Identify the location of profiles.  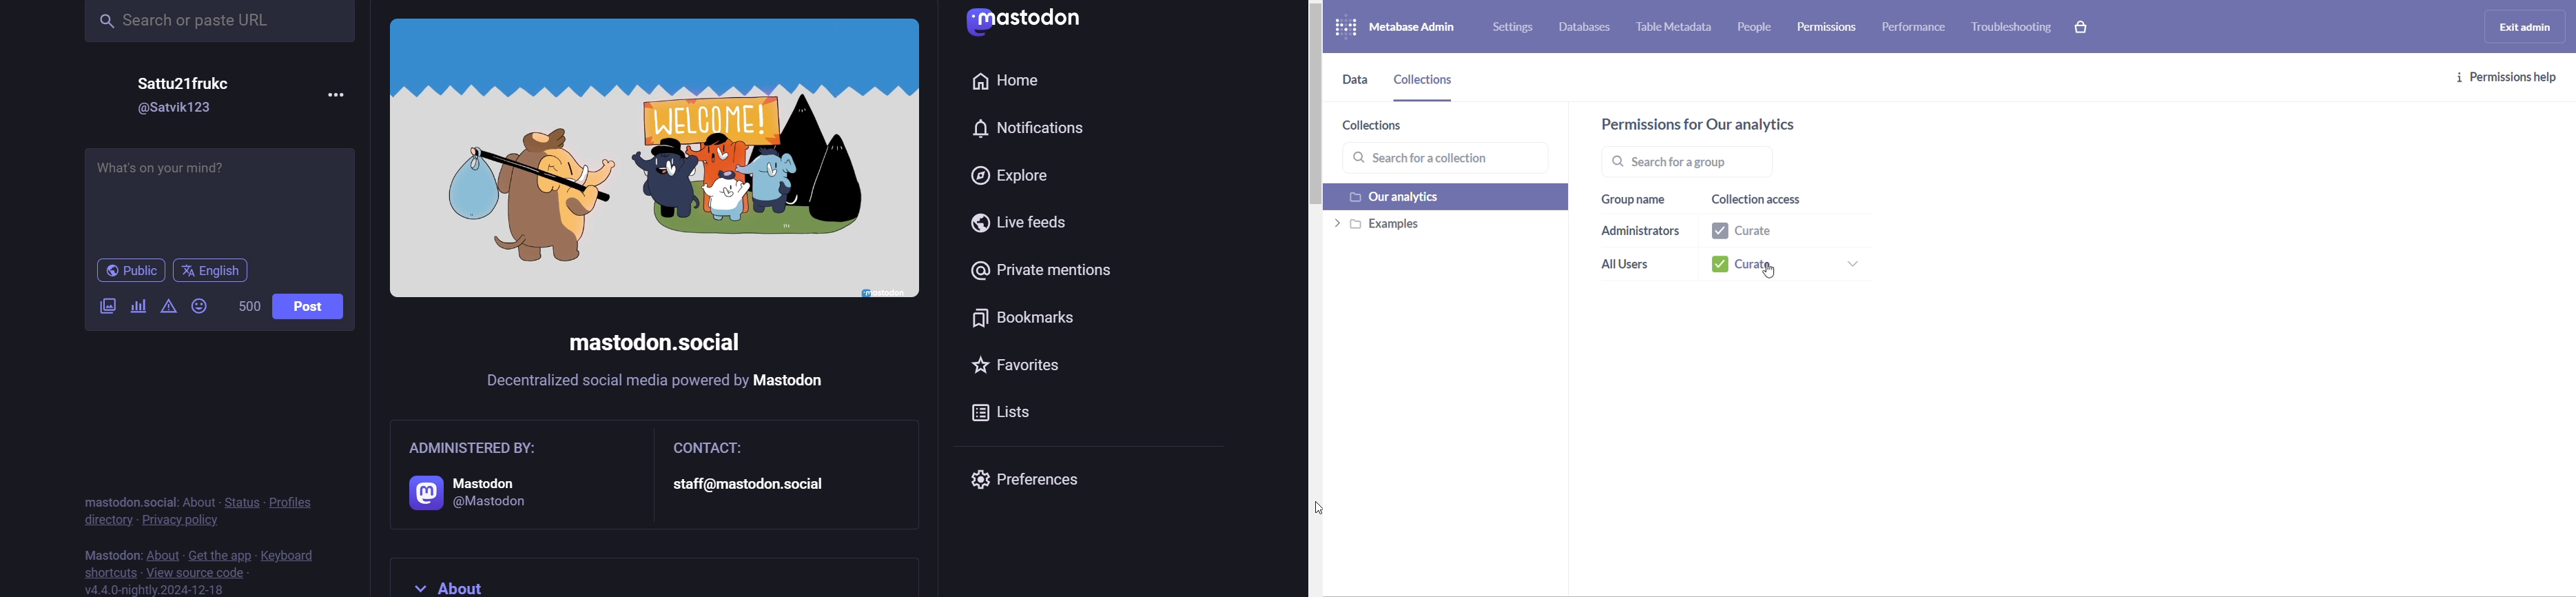
(298, 502).